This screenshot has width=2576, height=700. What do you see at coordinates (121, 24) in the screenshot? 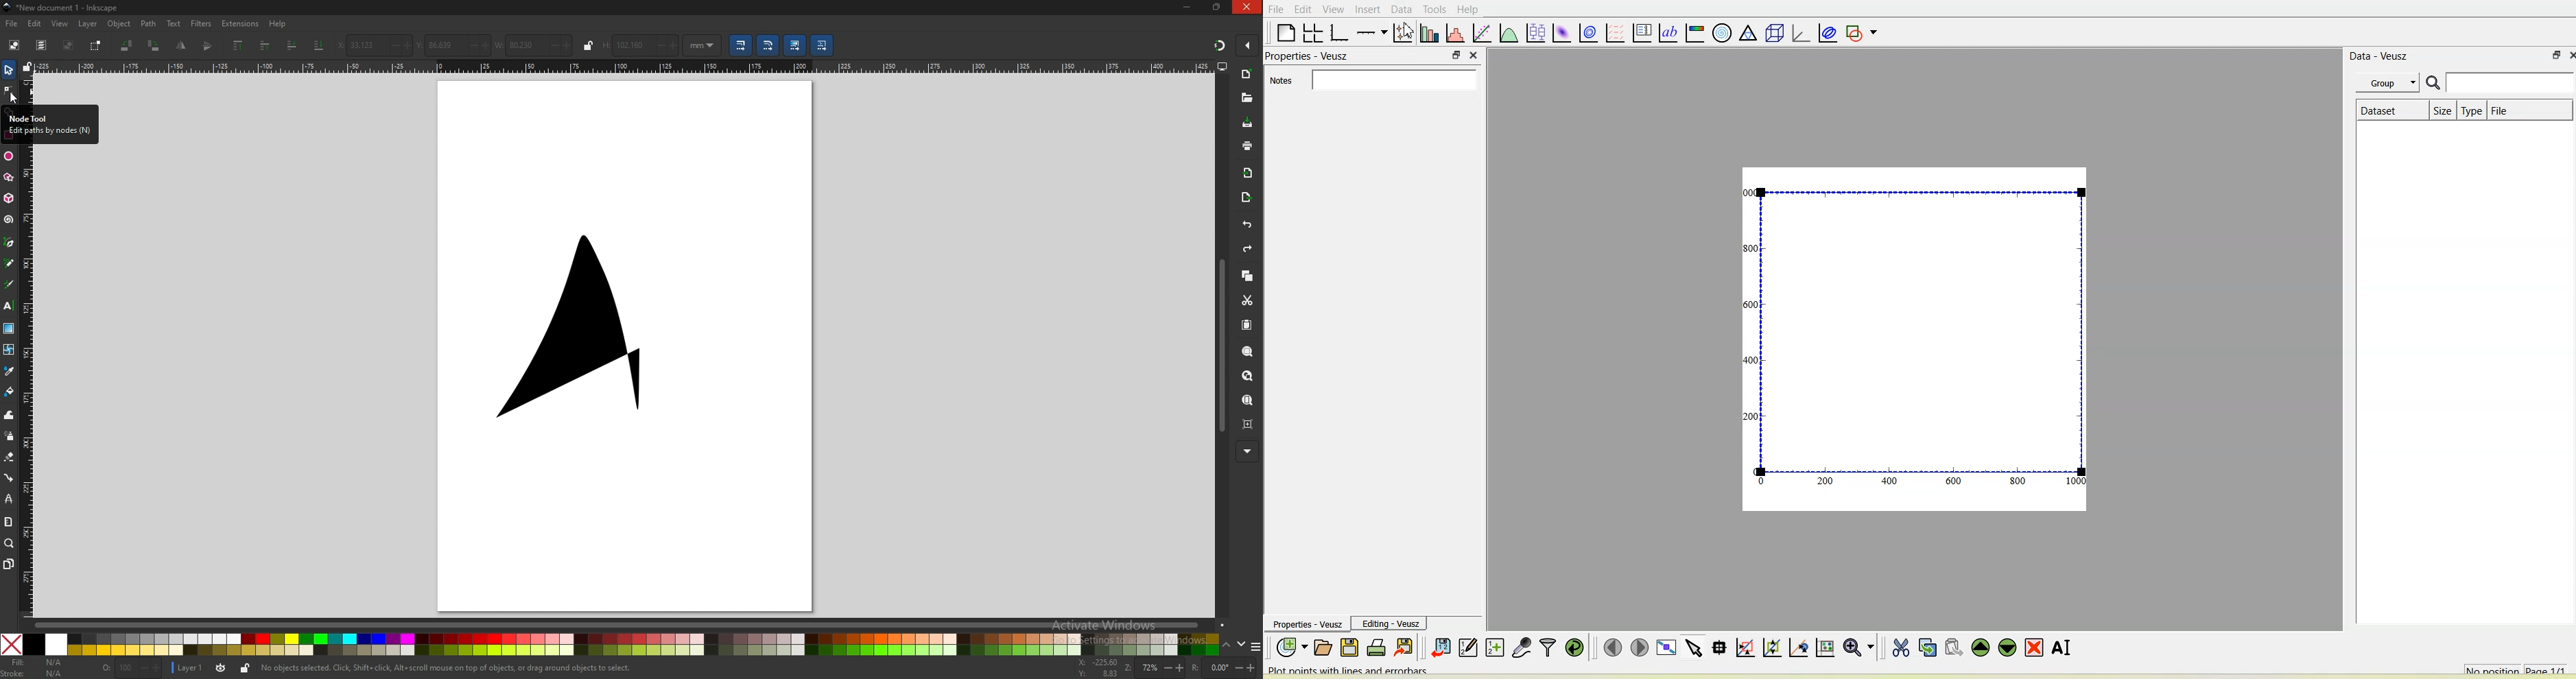
I see `object` at bounding box center [121, 24].